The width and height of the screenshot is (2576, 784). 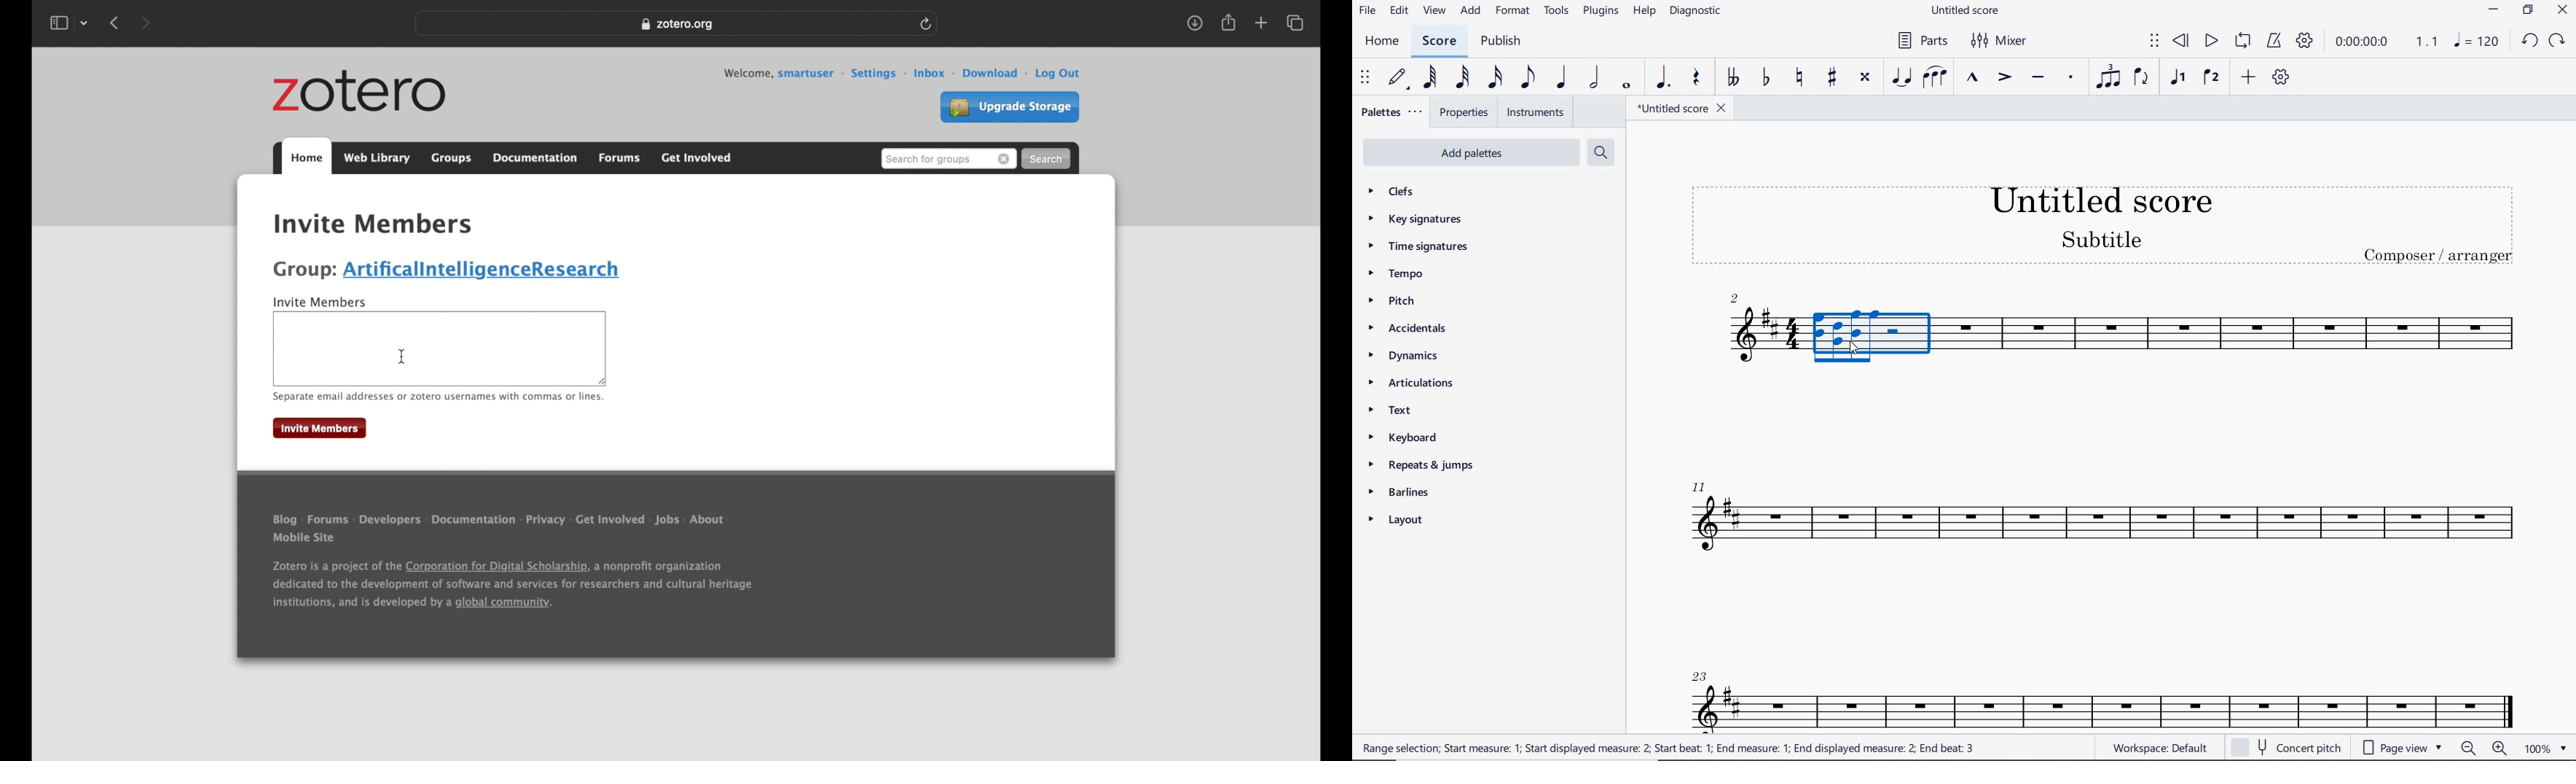 I want to click on title, so click(x=2101, y=222).